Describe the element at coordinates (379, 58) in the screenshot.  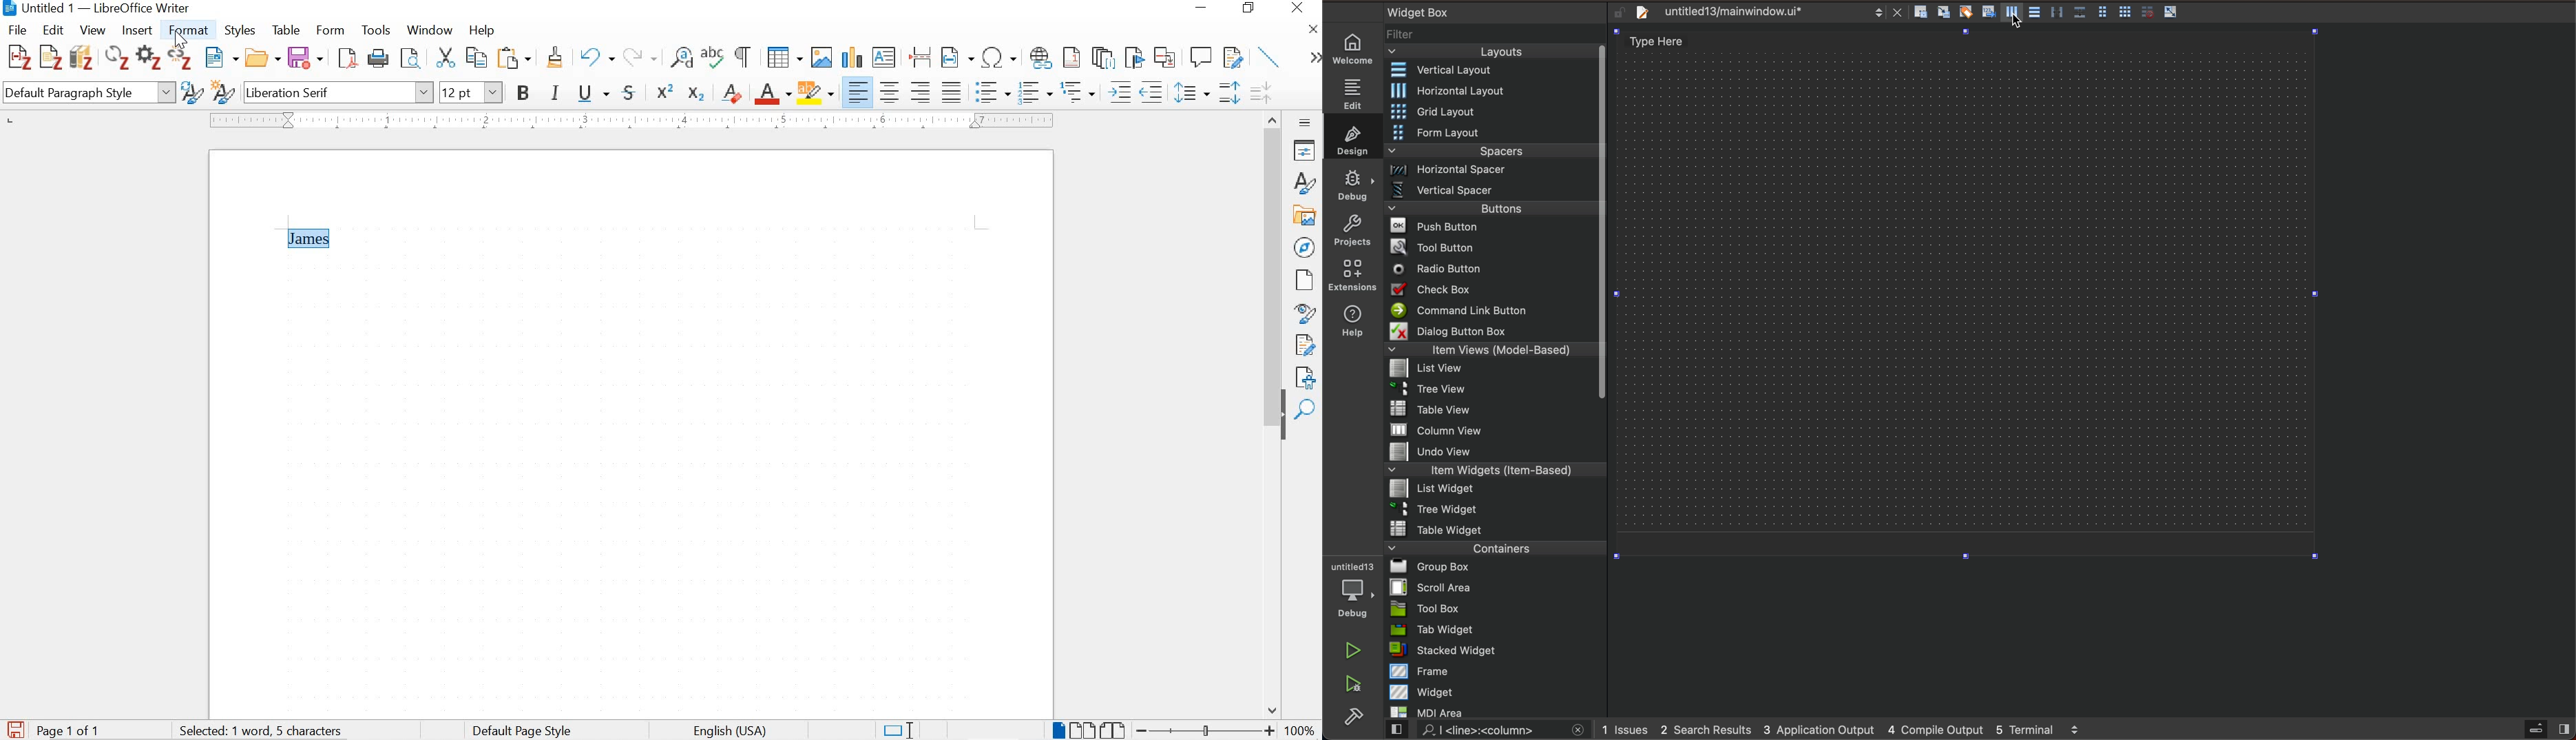
I see `print` at that location.